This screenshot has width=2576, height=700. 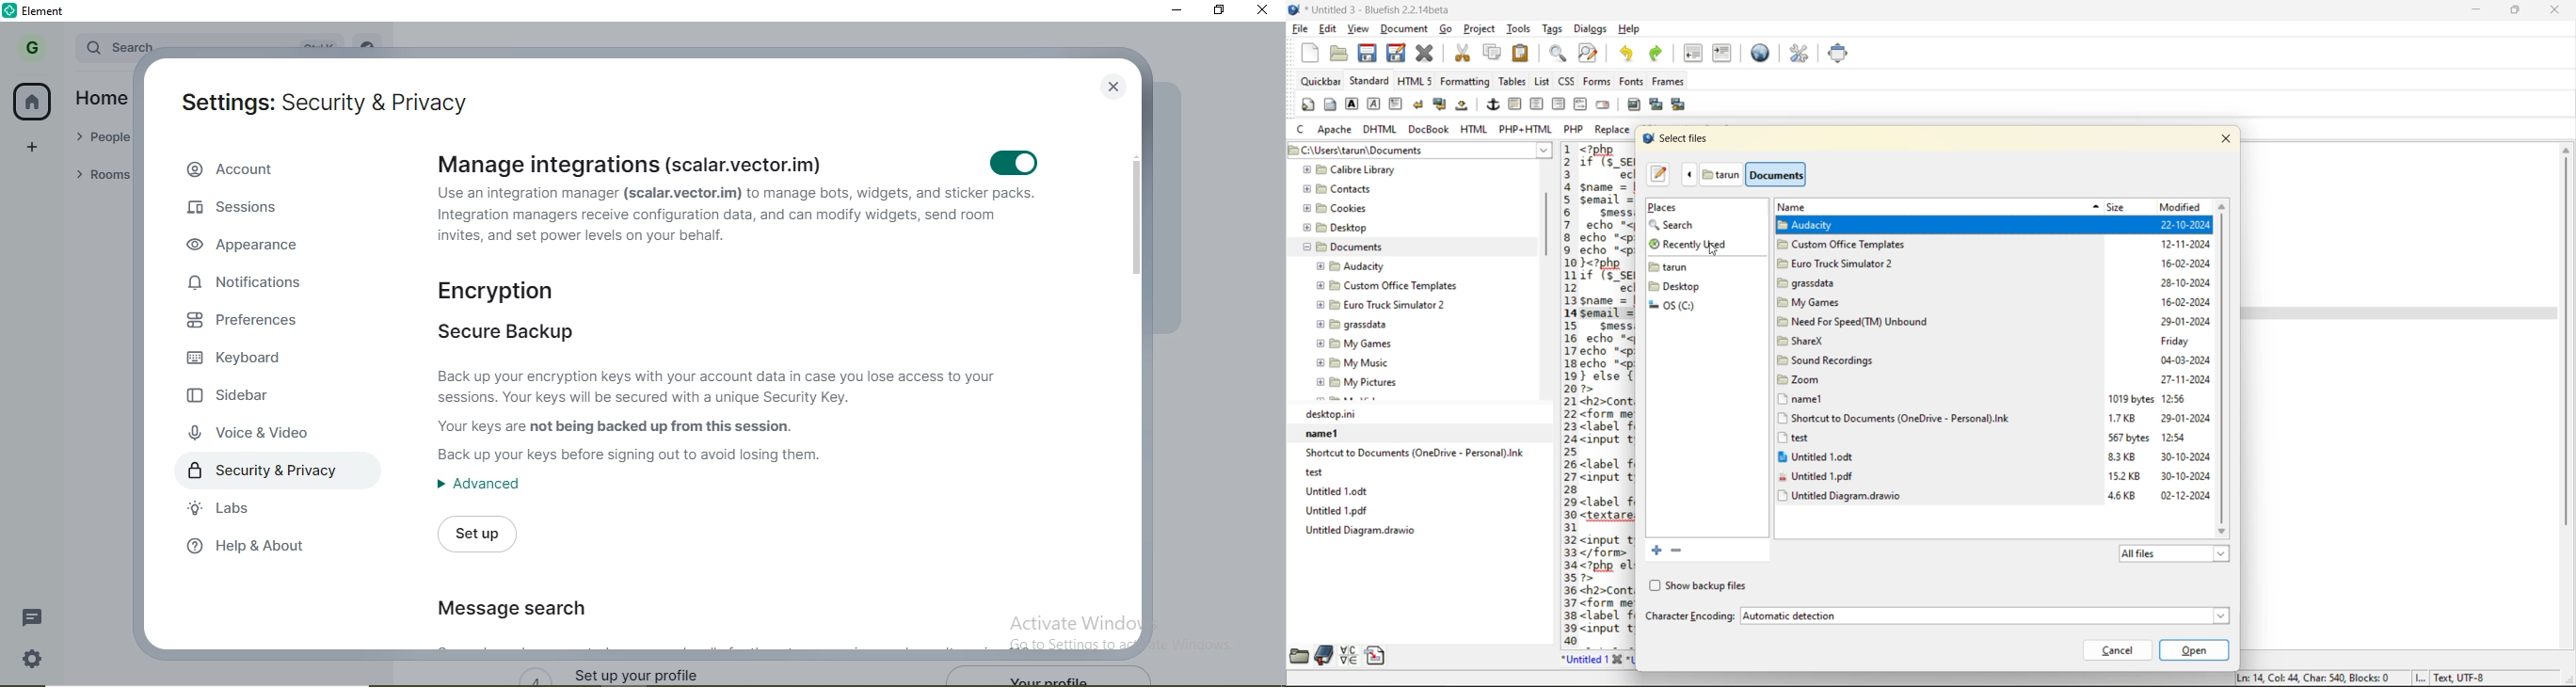 What do you see at coordinates (1592, 659) in the screenshot?
I see `untitled 1 tab` at bounding box center [1592, 659].